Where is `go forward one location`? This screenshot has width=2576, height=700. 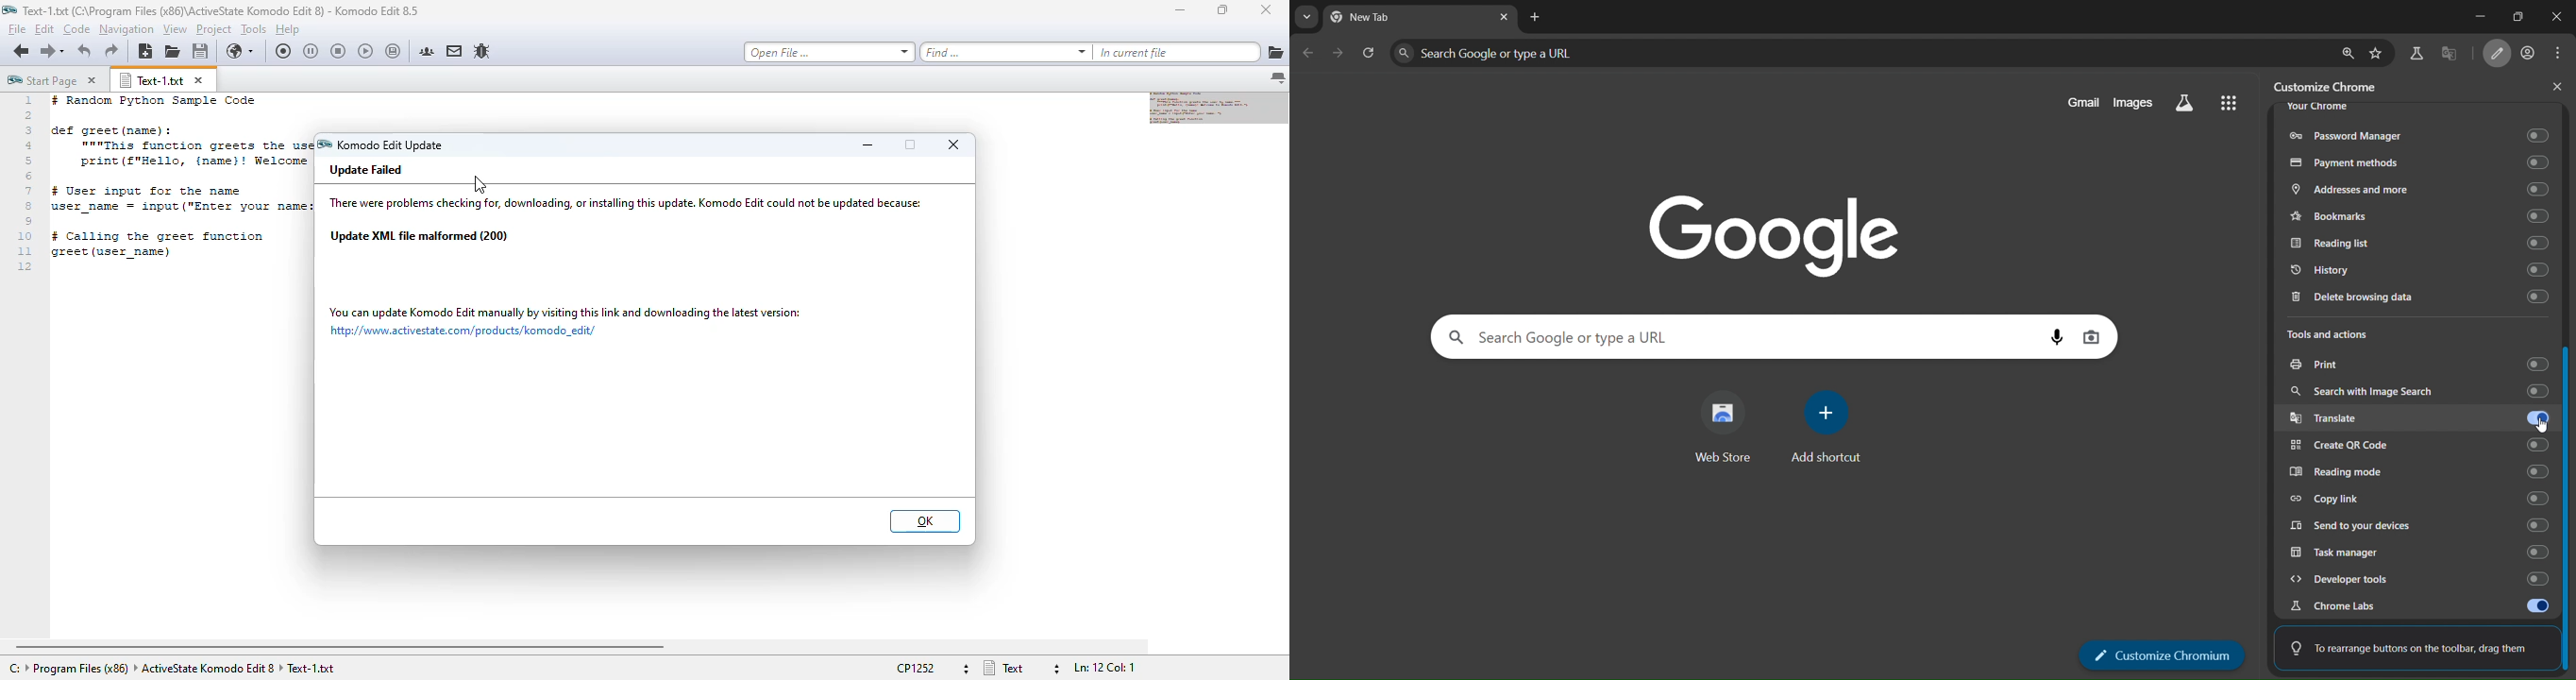
go forward one location is located at coordinates (46, 50).